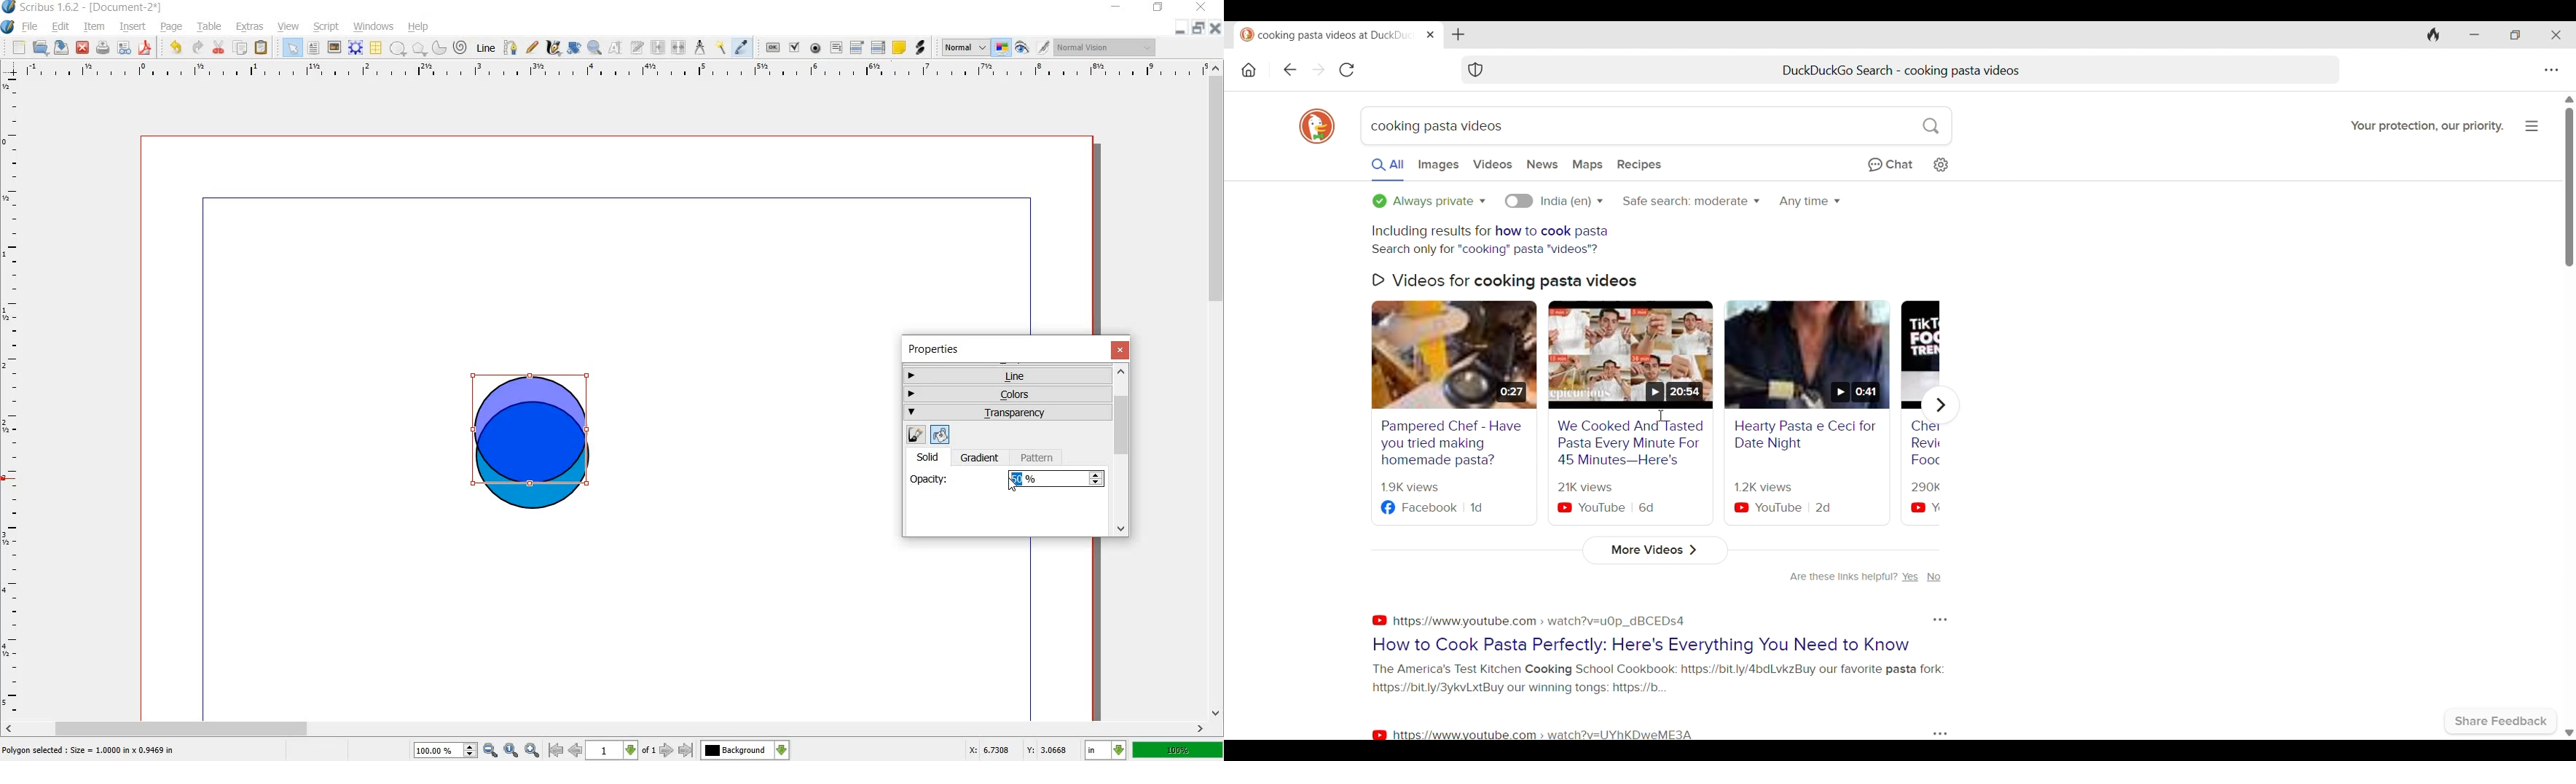 The width and height of the screenshot is (2576, 784). What do you see at coordinates (605, 727) in the screenshot?
I see `scroll bar` at bounding box center [605, 727].